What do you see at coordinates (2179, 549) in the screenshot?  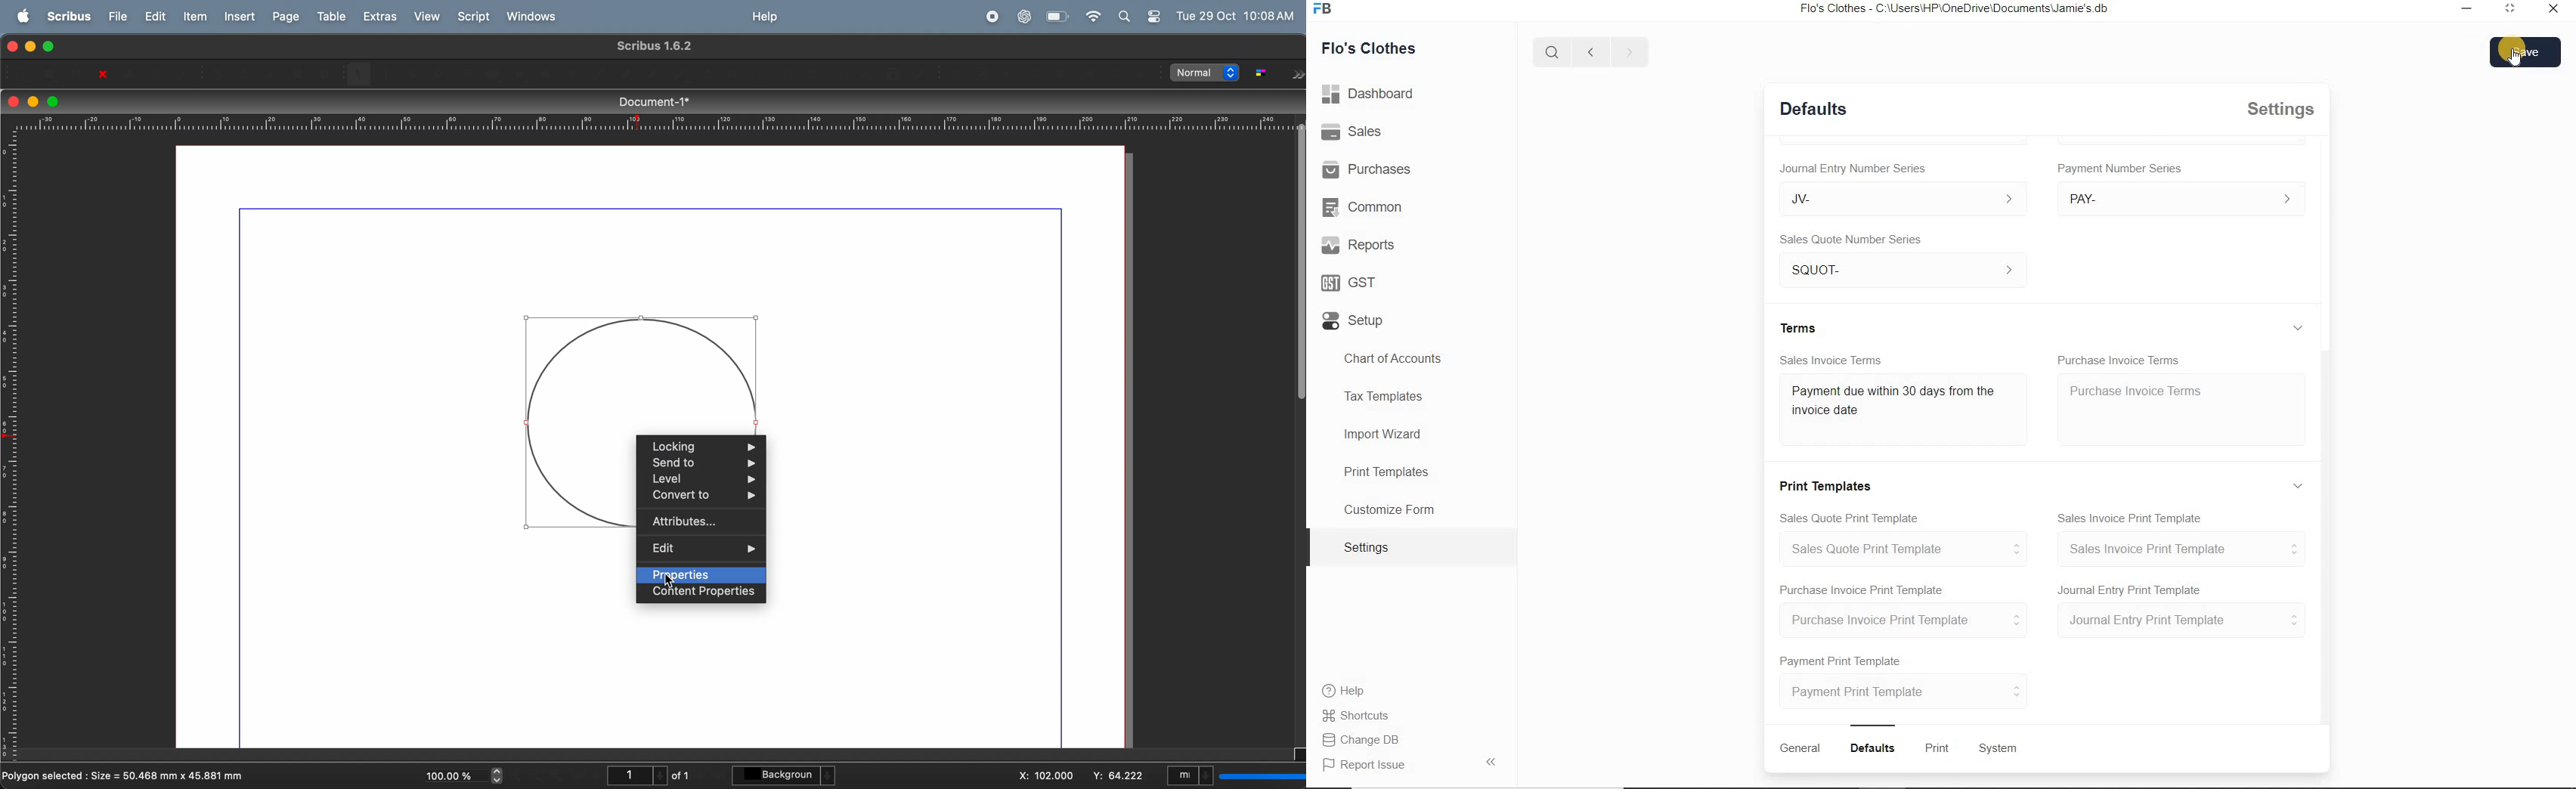 I see `Sales Invoice Print Template` at bounding box center [2179, 549].